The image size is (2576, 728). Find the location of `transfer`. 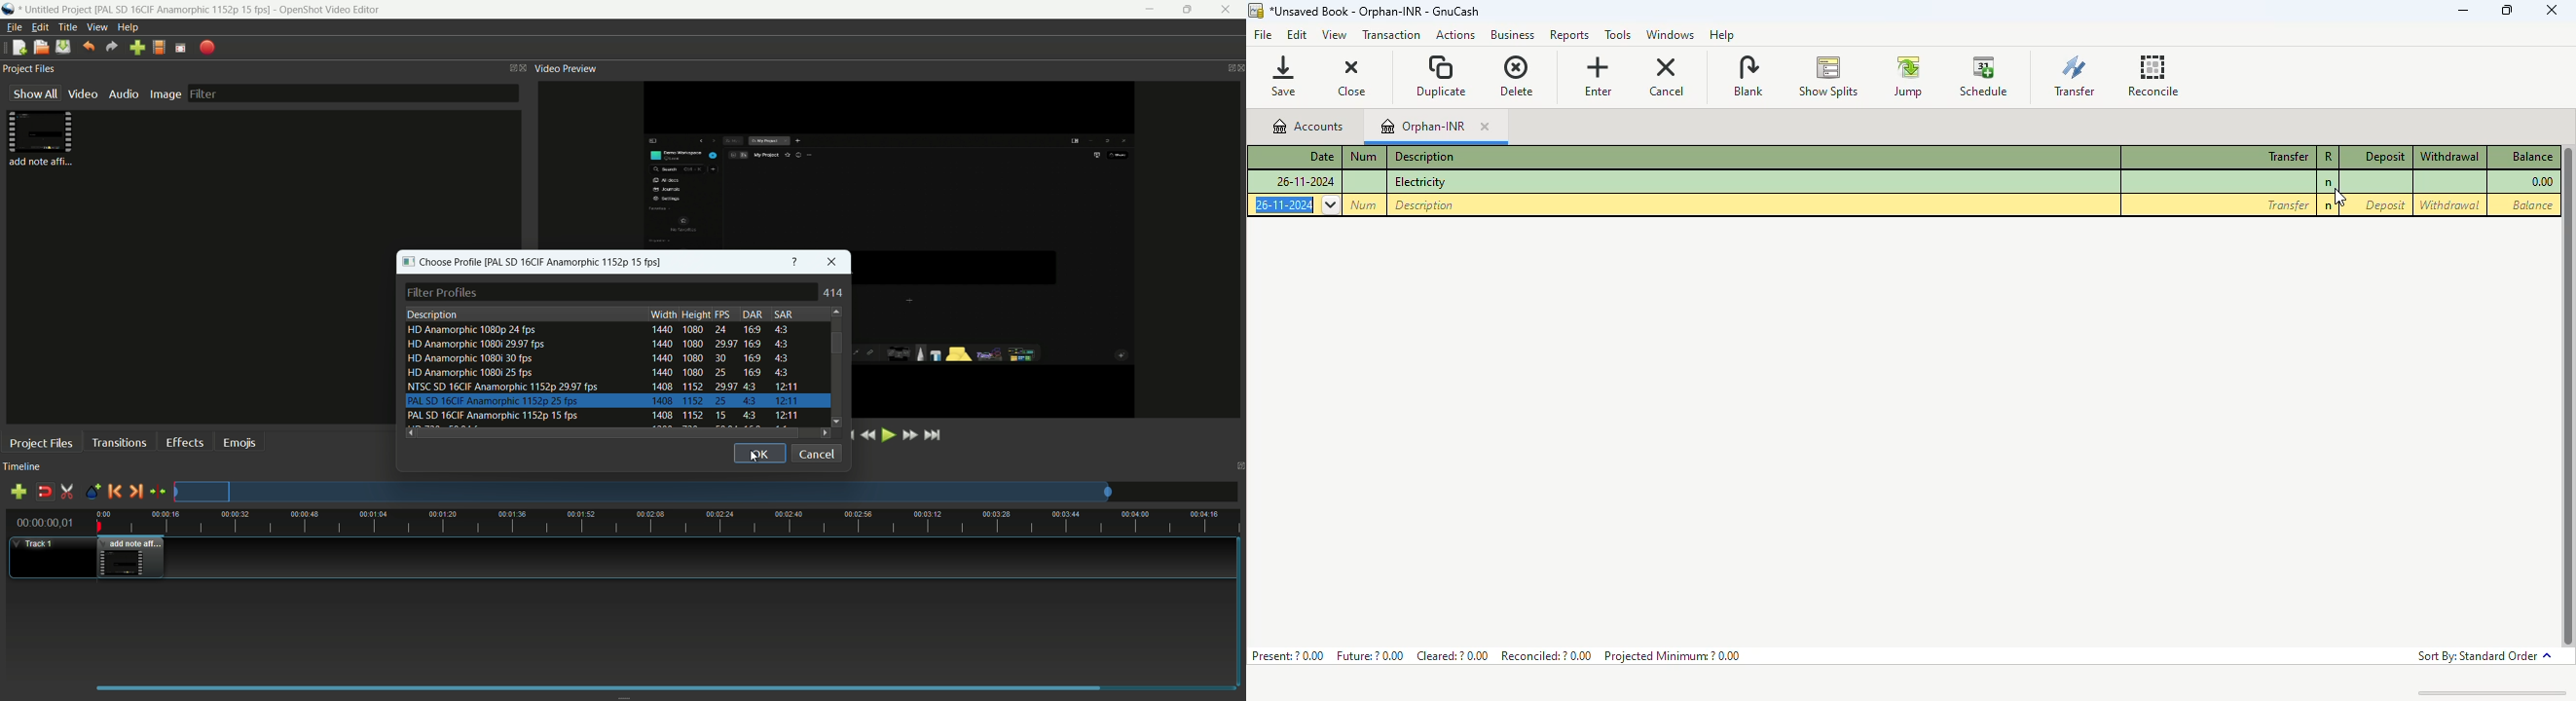

transfer is located at coordinates (2288, 157).